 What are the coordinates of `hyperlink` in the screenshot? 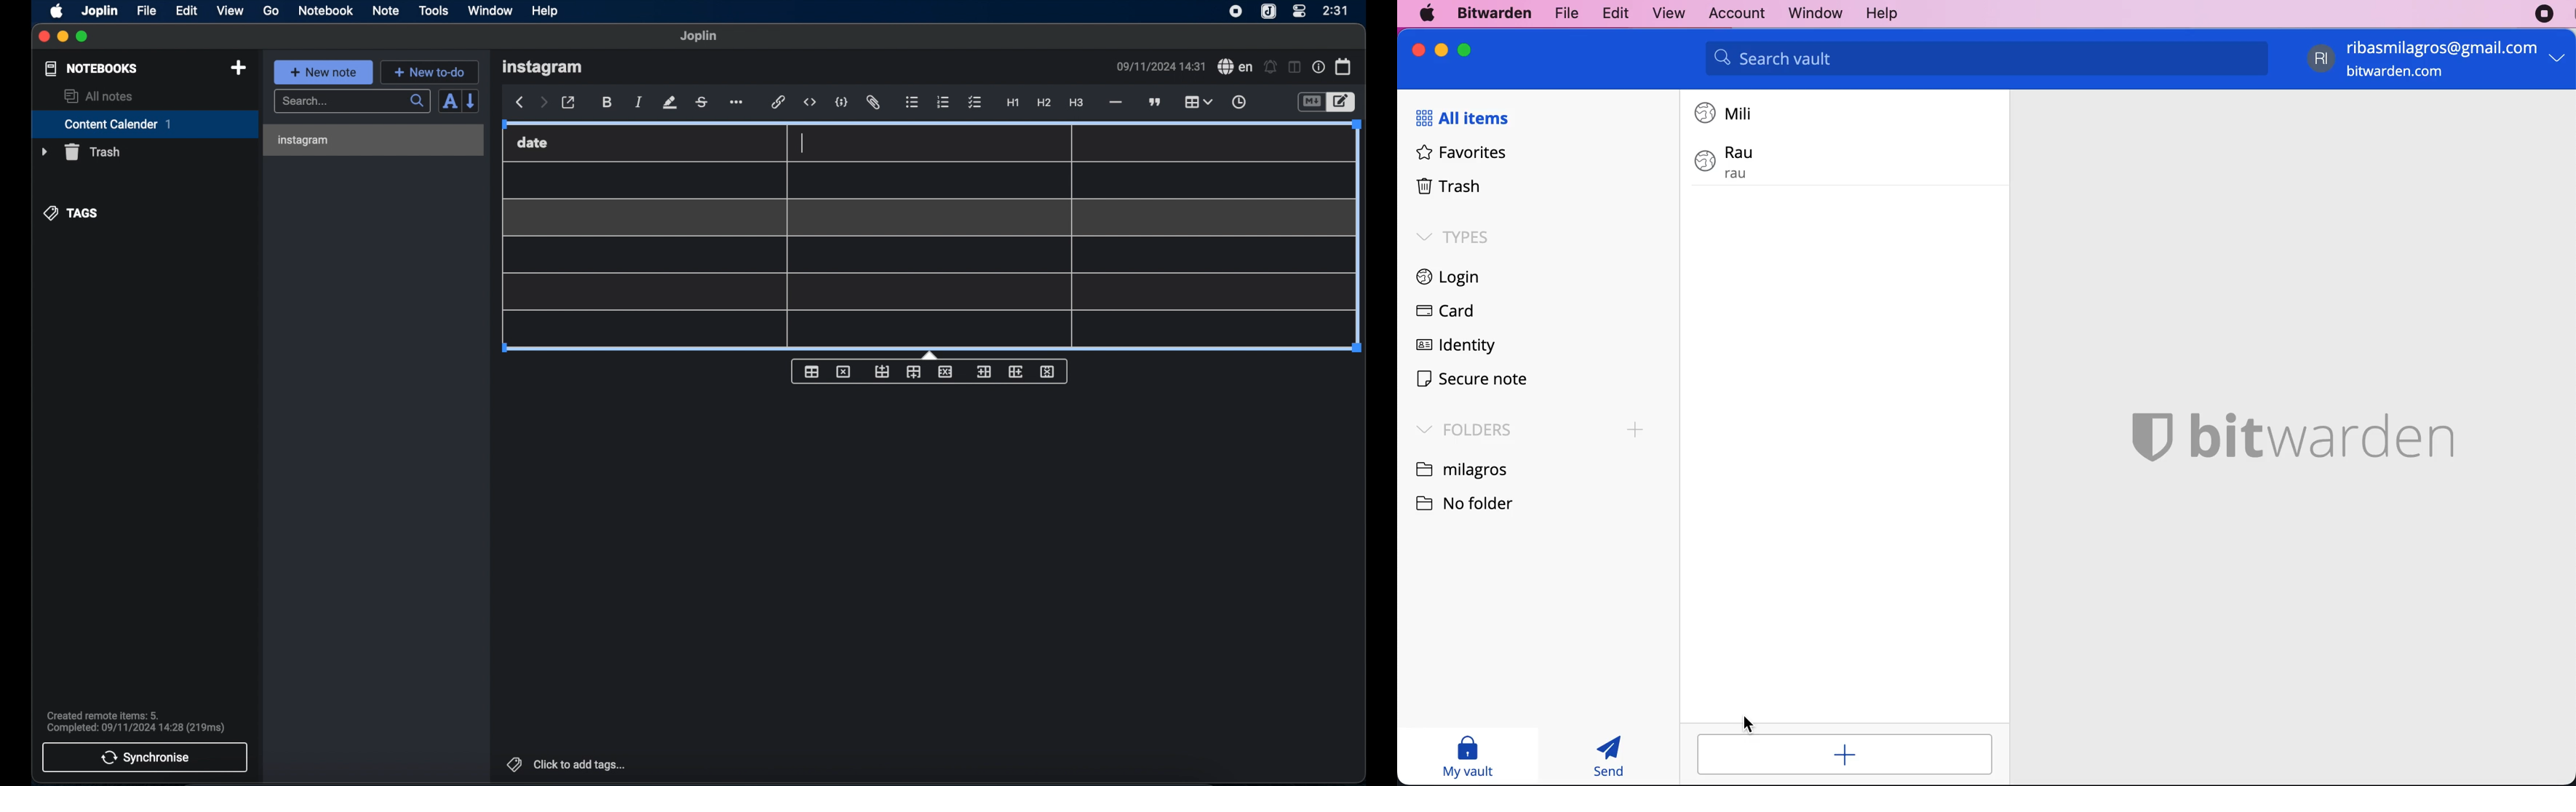 It's located at (777, 101).